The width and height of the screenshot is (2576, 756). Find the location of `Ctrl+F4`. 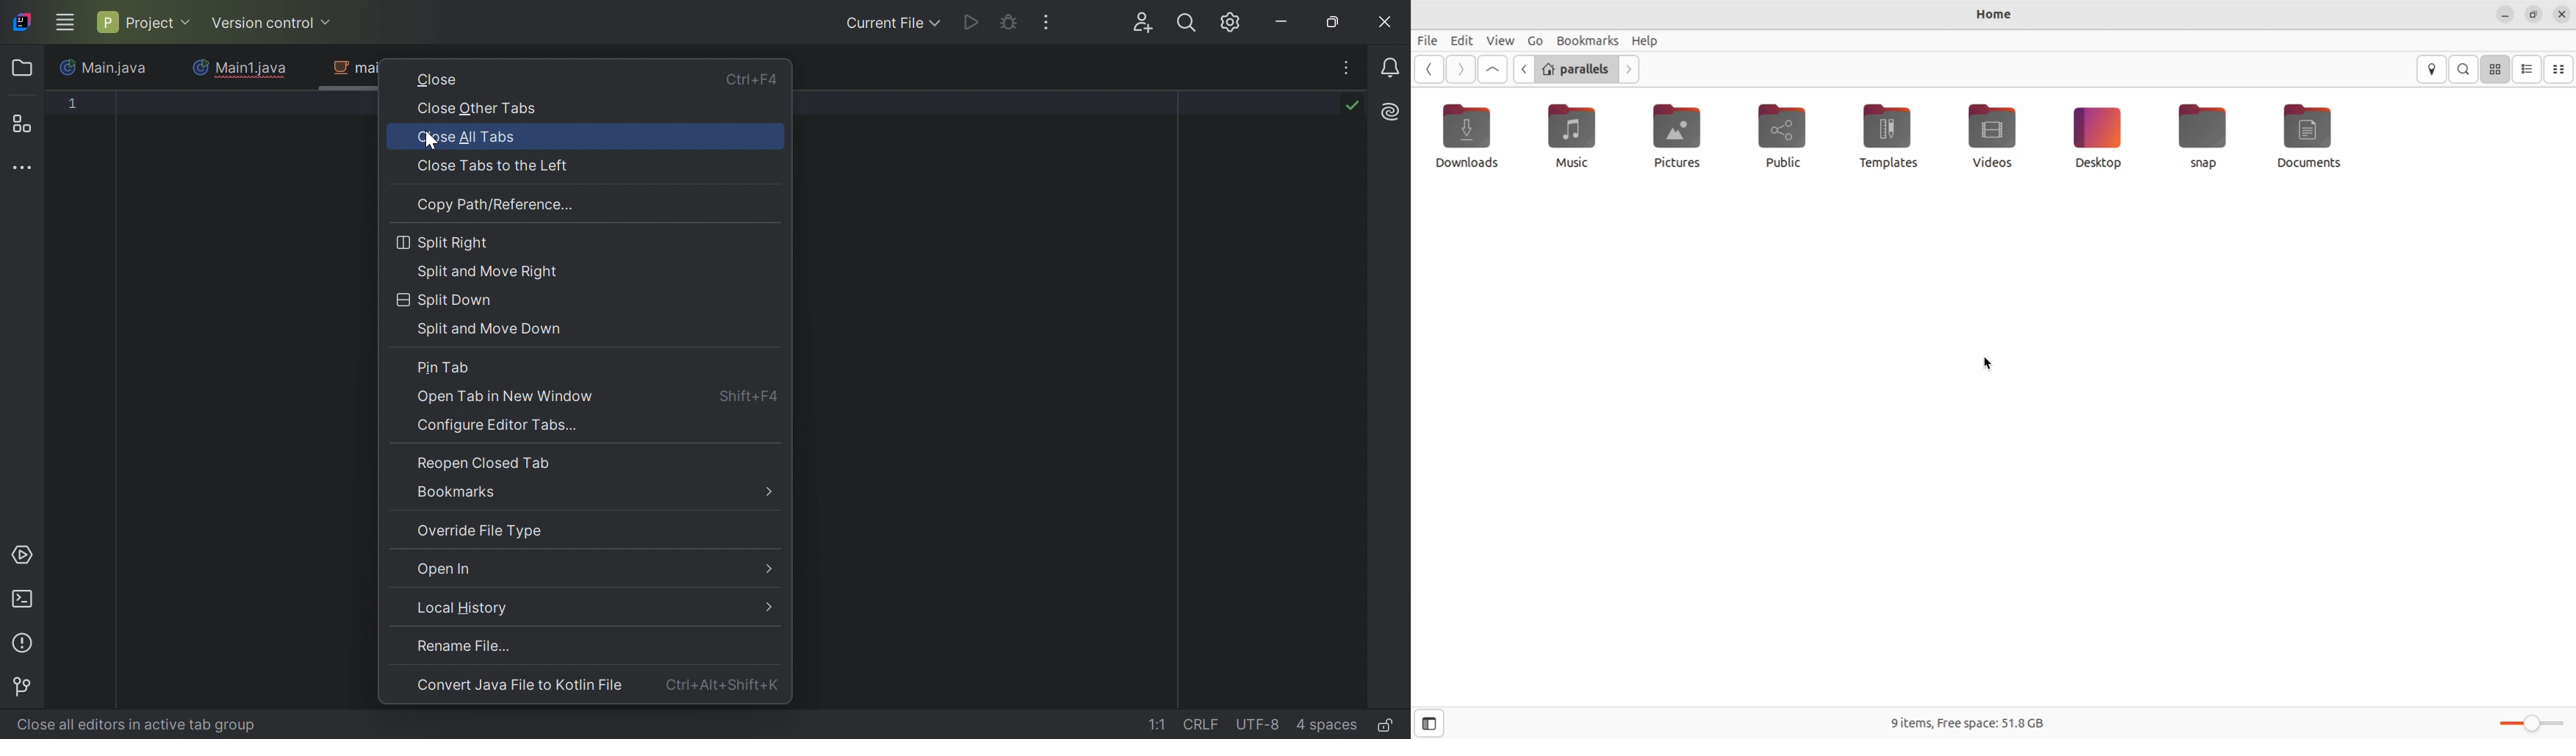

Ctrl+F4 is located at coordinates (752, 79).